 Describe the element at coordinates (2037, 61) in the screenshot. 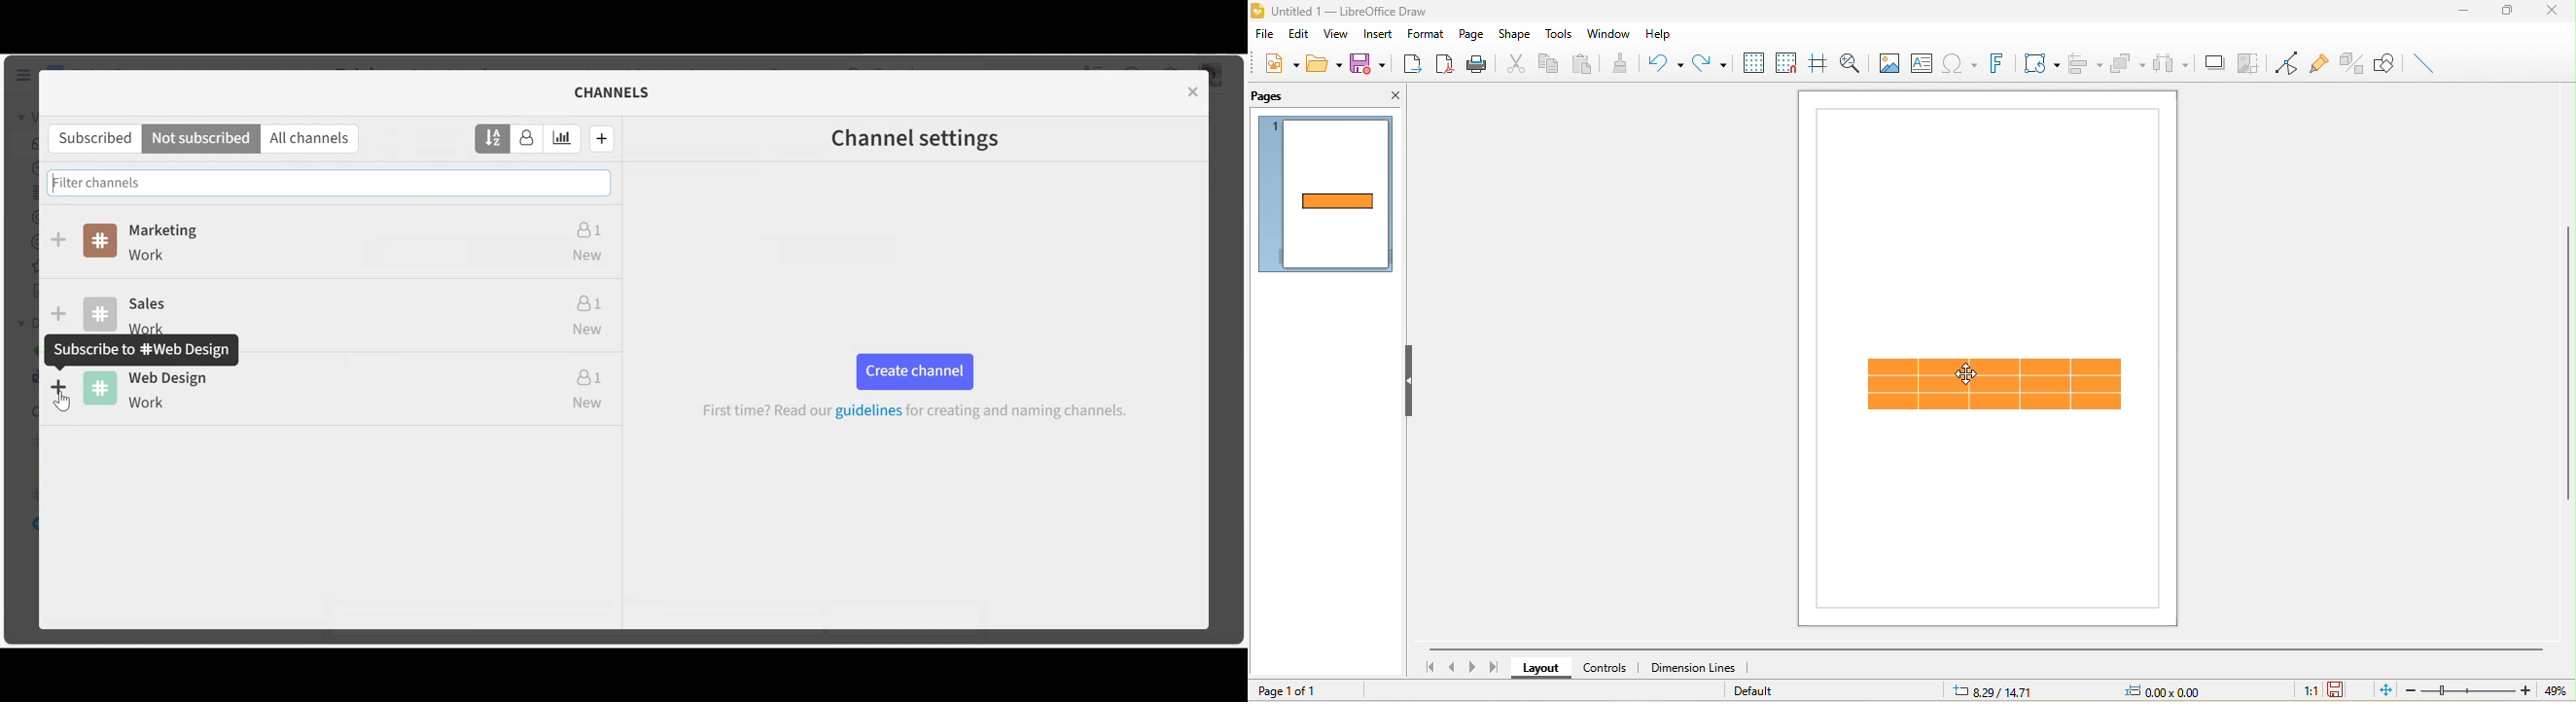

I see `transformation` at that location.